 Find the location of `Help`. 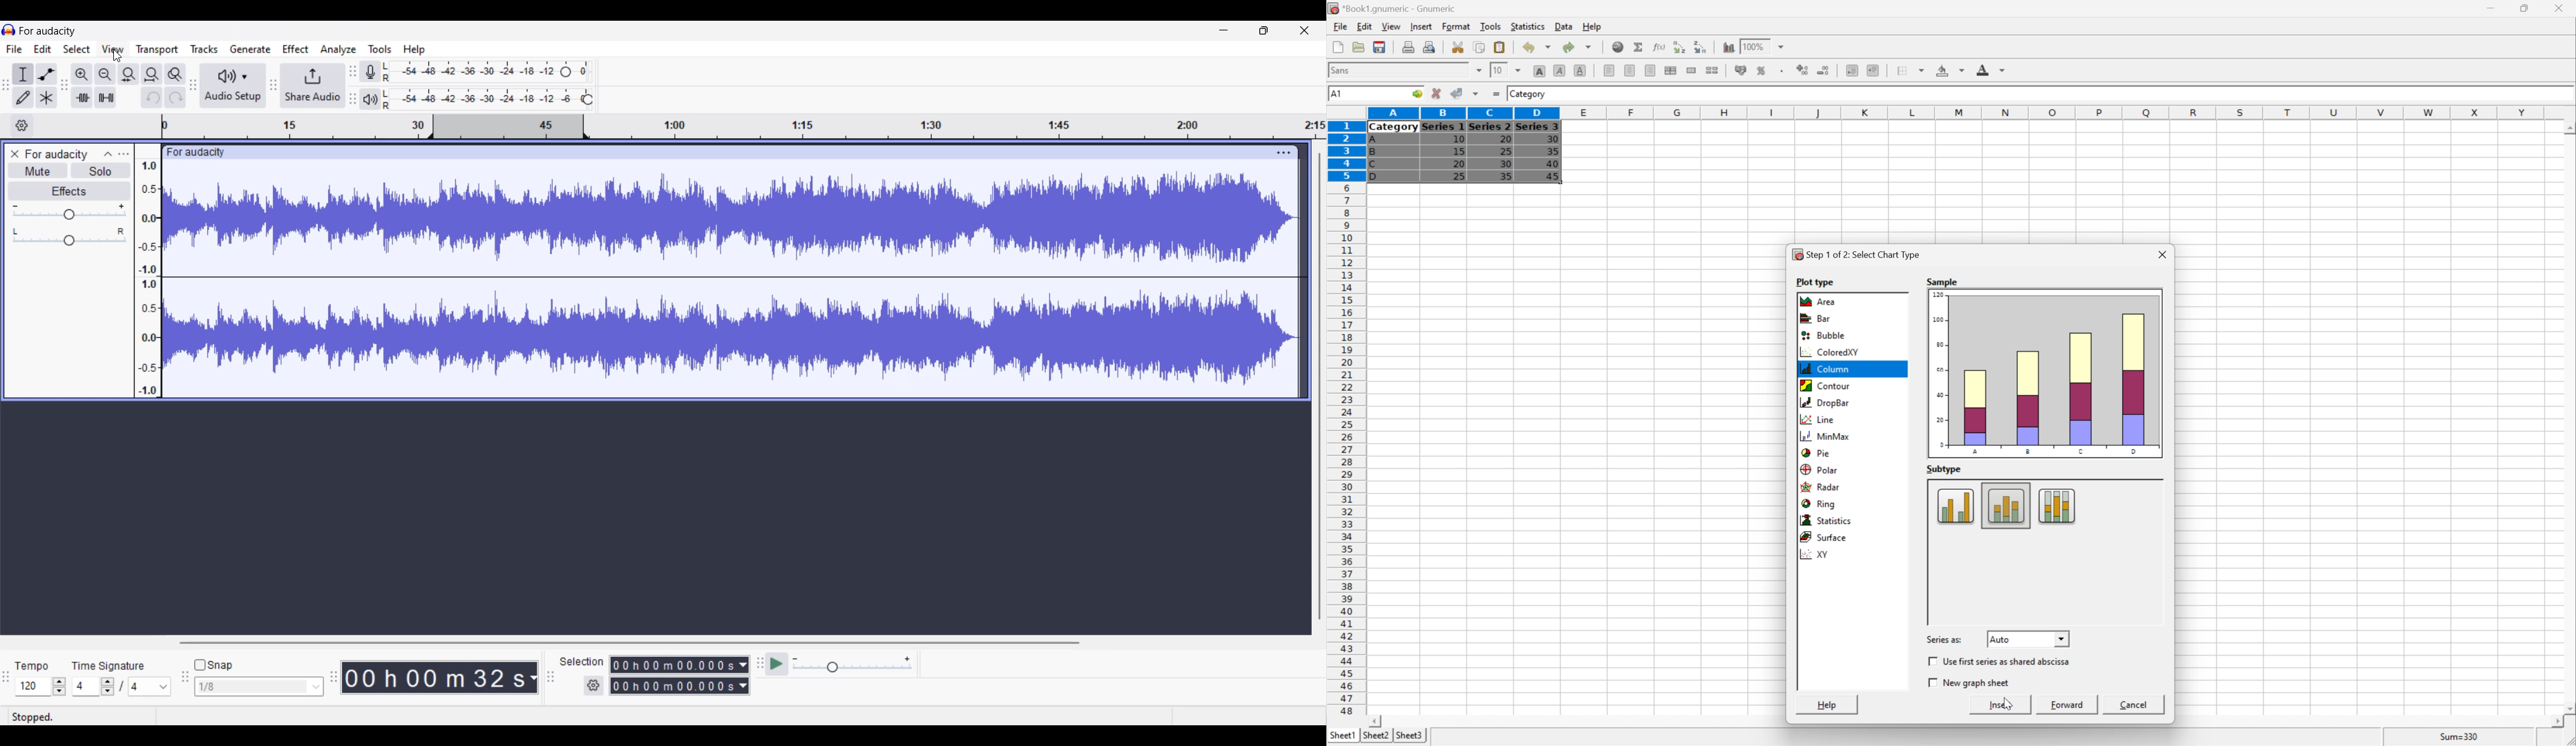

Help is located at coordinates (1593, 27).